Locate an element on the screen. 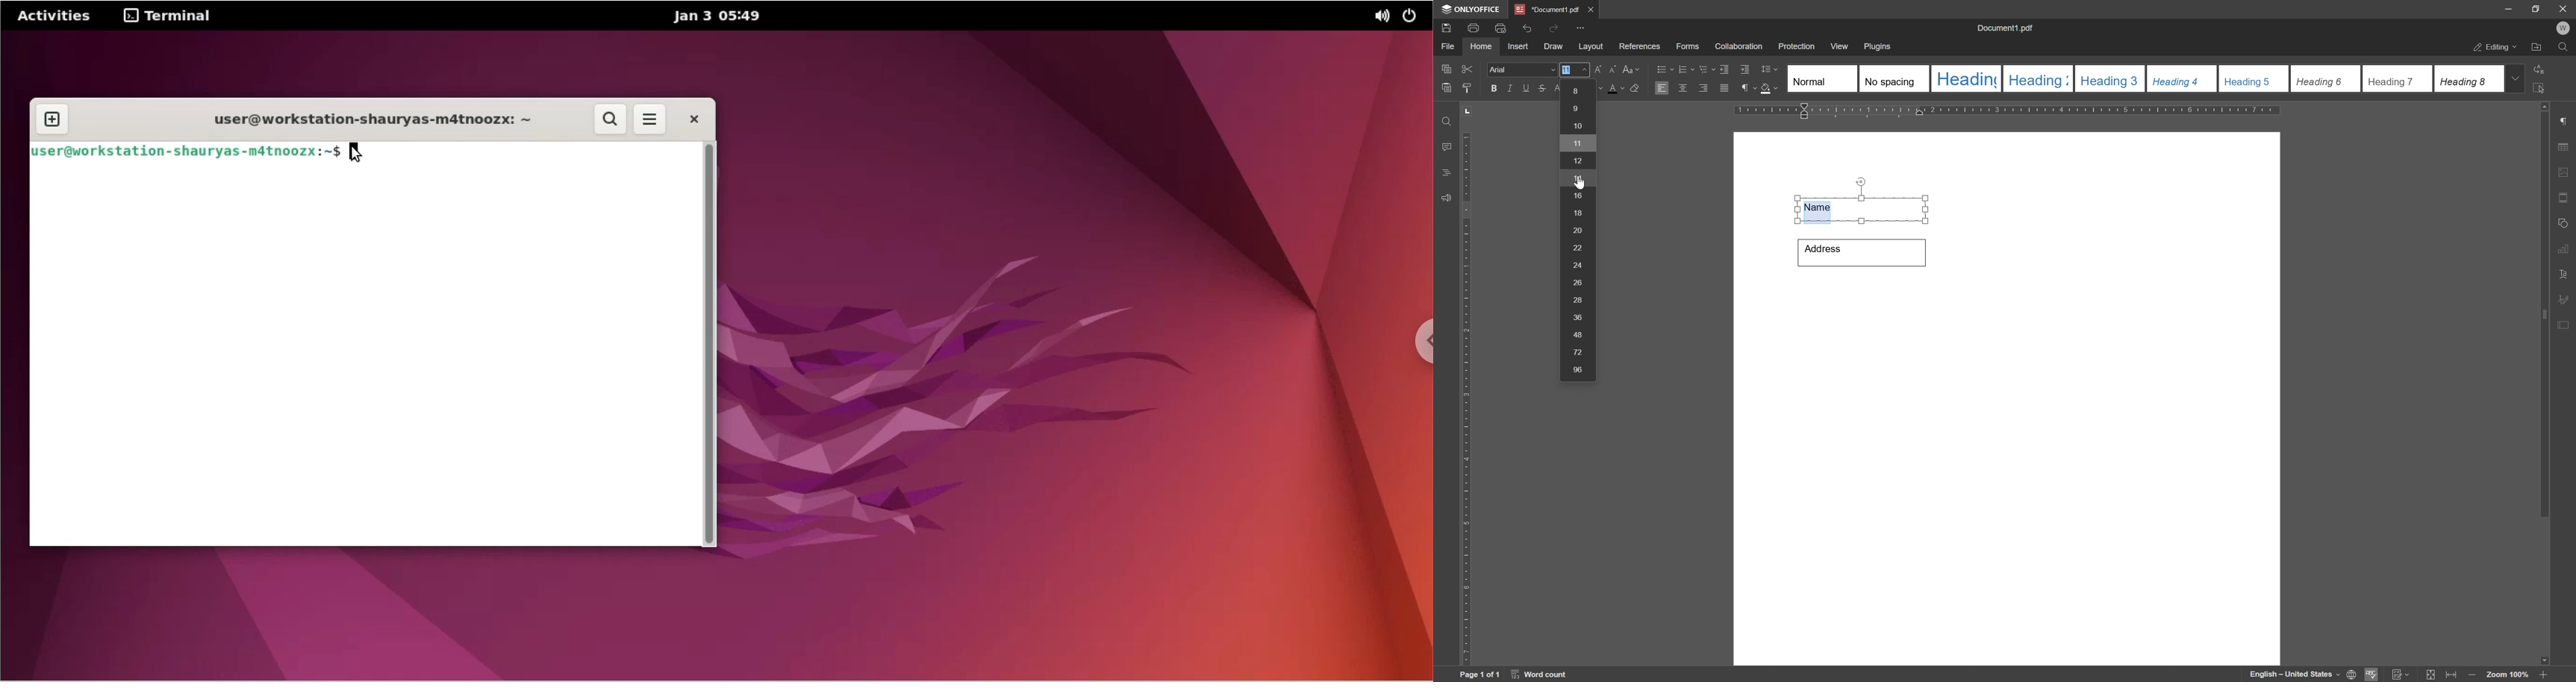 Image resolution: width=2576 pixels, height=700 pixels. Align left is located at coordinates (1662, 89).